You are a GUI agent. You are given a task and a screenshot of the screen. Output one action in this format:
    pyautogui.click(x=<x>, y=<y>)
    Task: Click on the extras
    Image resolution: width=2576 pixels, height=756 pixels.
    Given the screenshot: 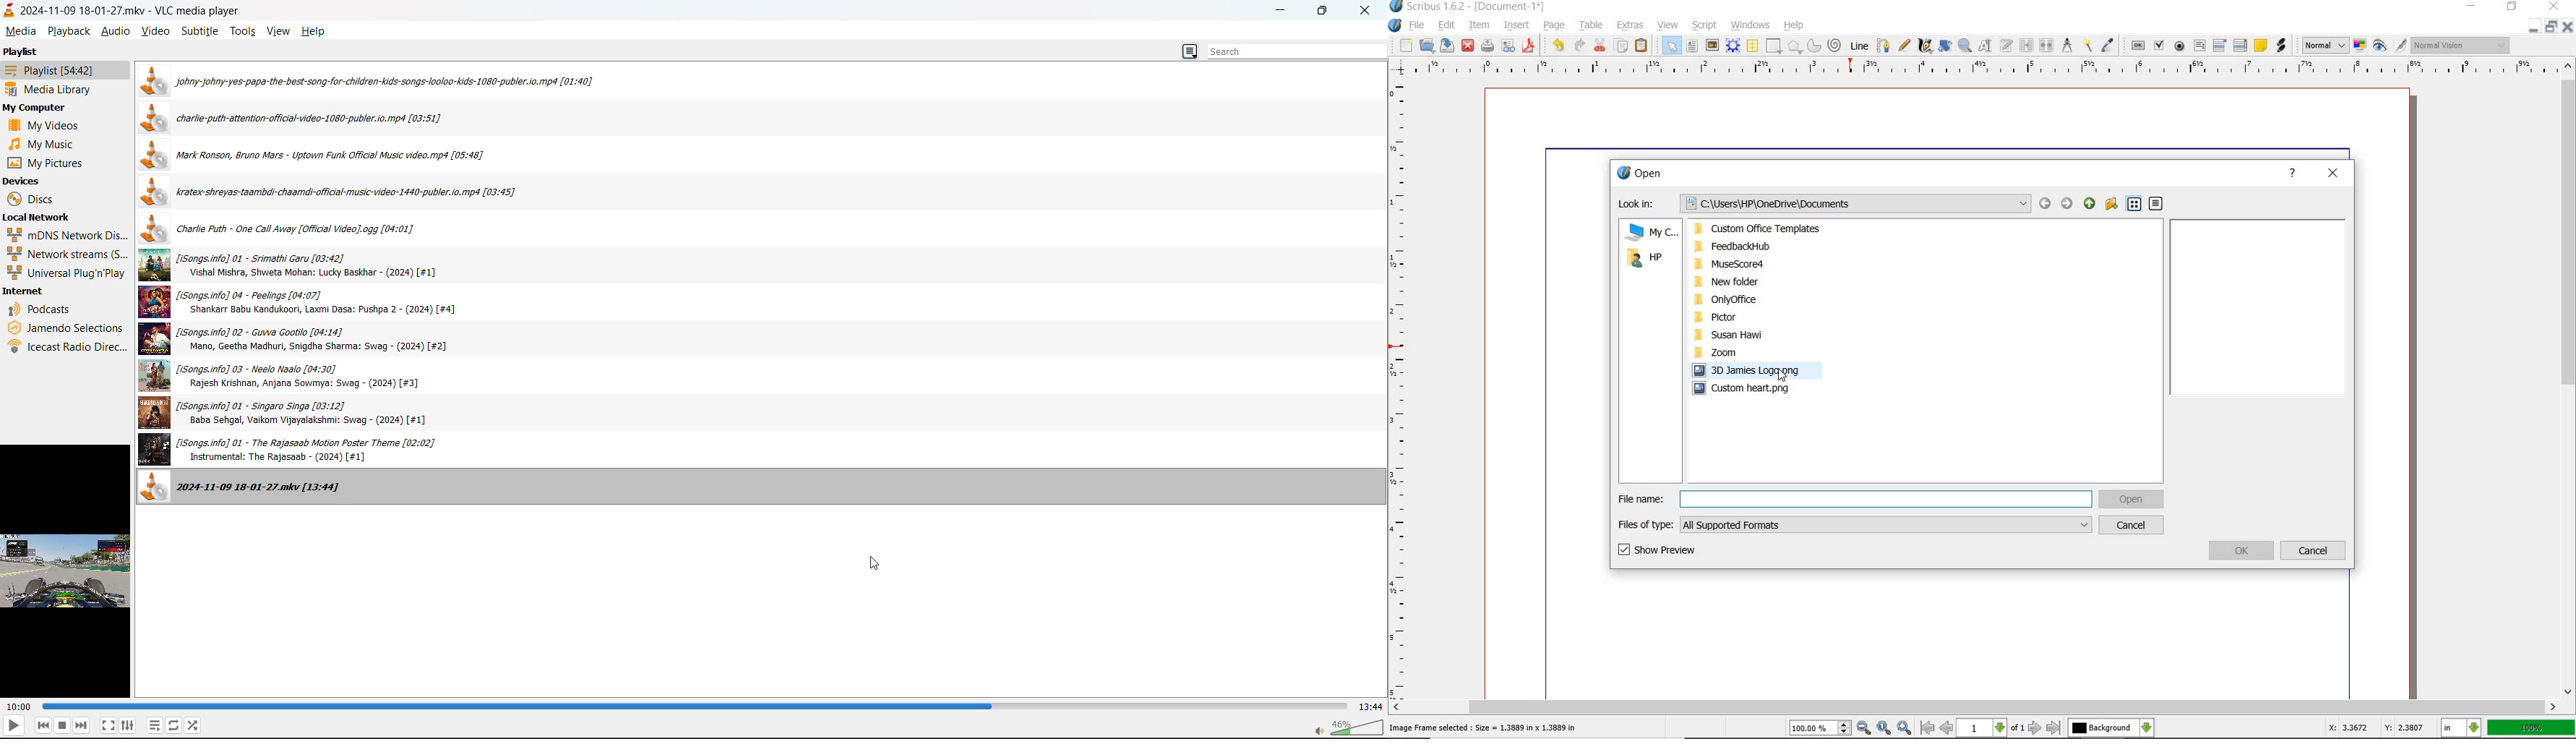 What is the action you would take?
    pyautogui.click(x=1630, y=25)
    